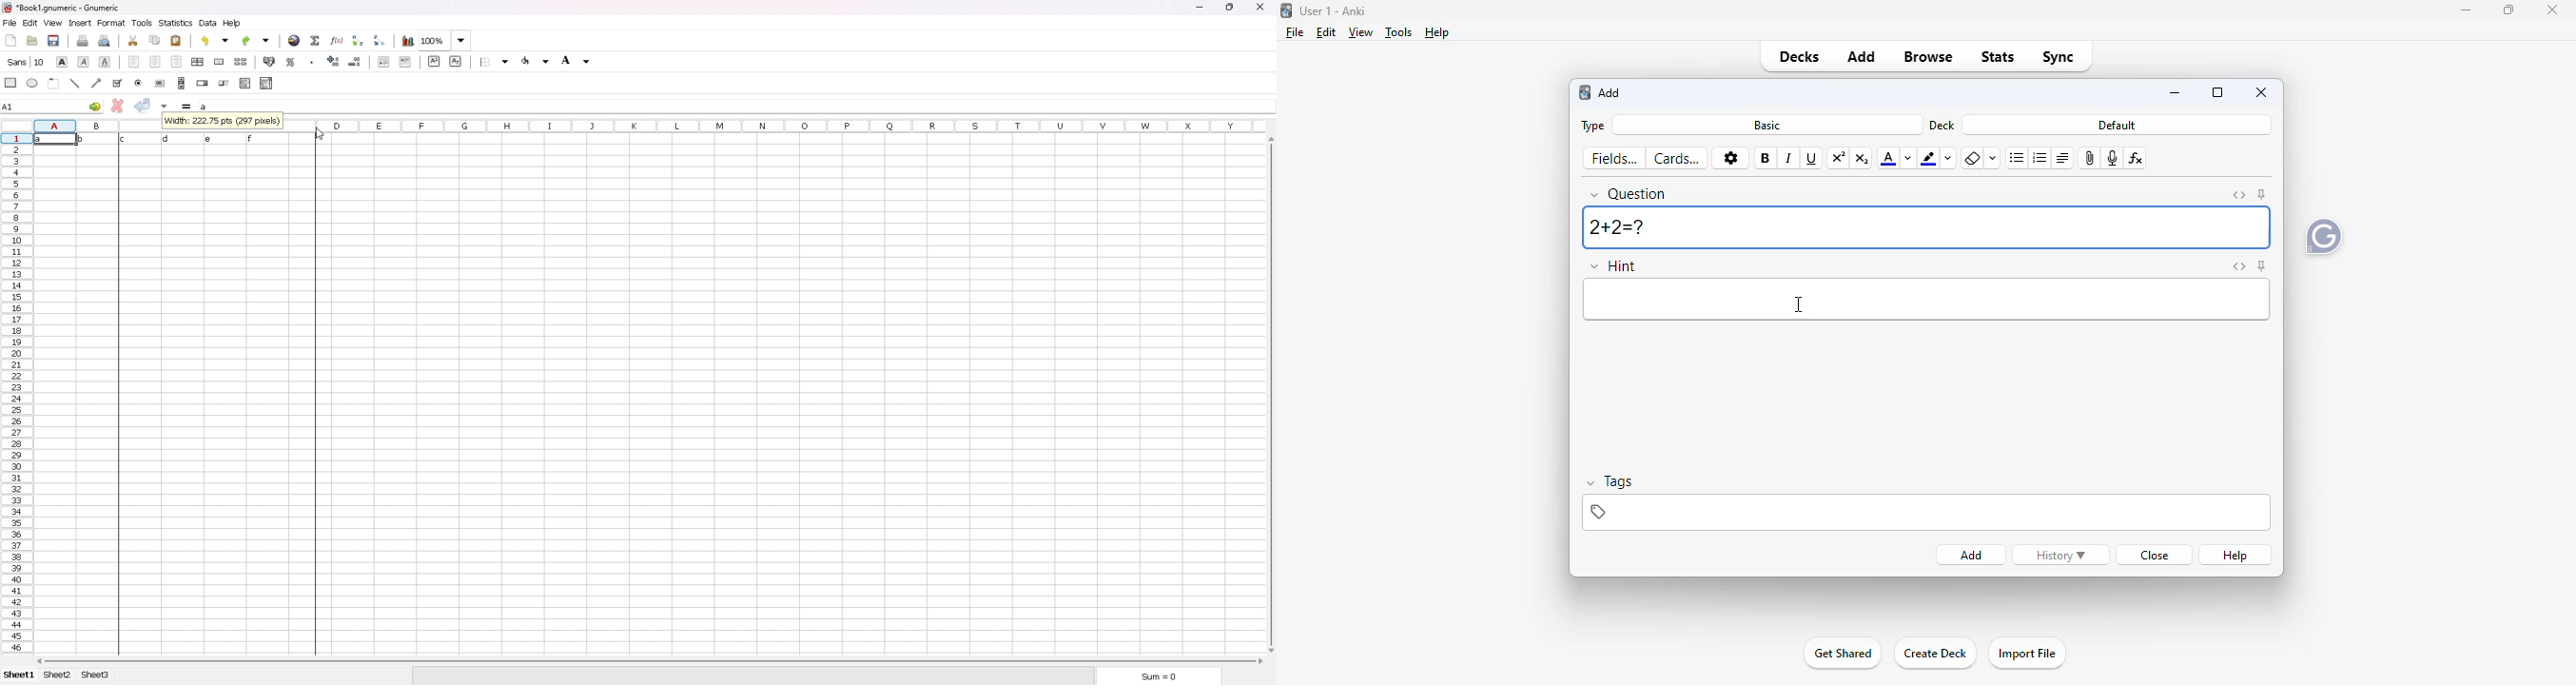 This screenshot has width=2576, height=700. I want to click on toggle sticky, so click(2262, 194).